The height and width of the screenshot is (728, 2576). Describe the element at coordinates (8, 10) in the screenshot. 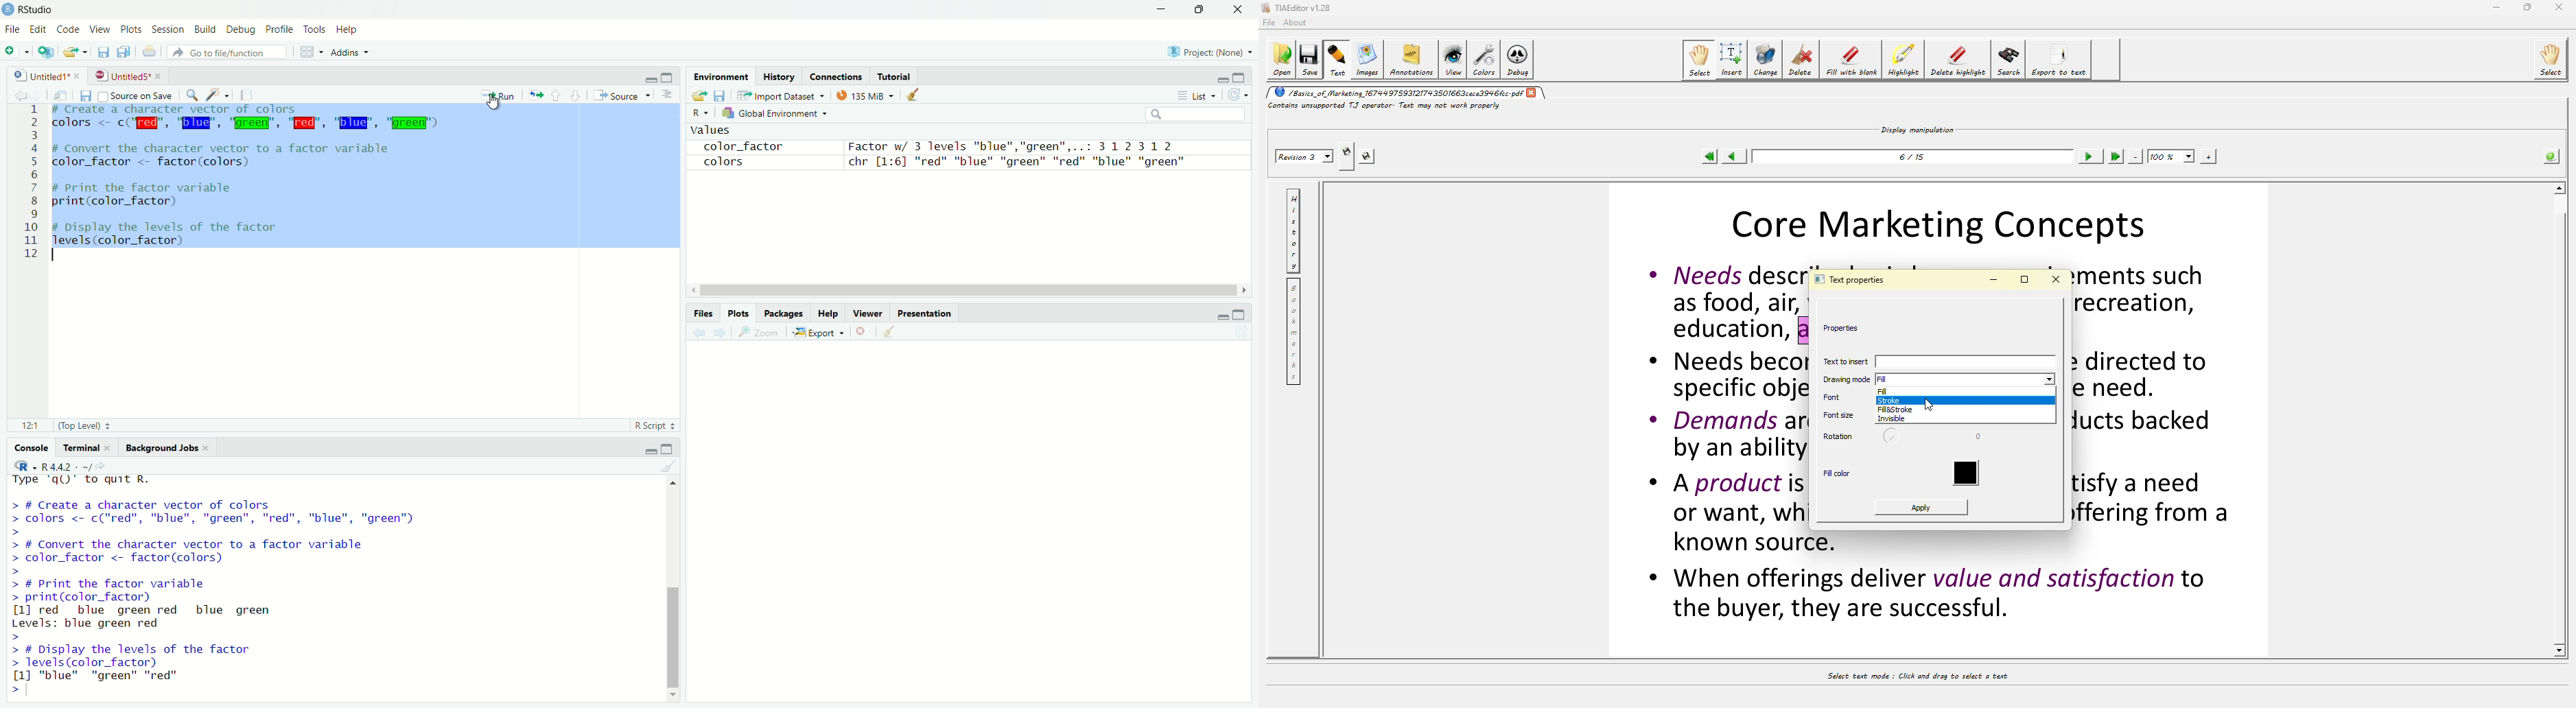

I see `logo` at that location.